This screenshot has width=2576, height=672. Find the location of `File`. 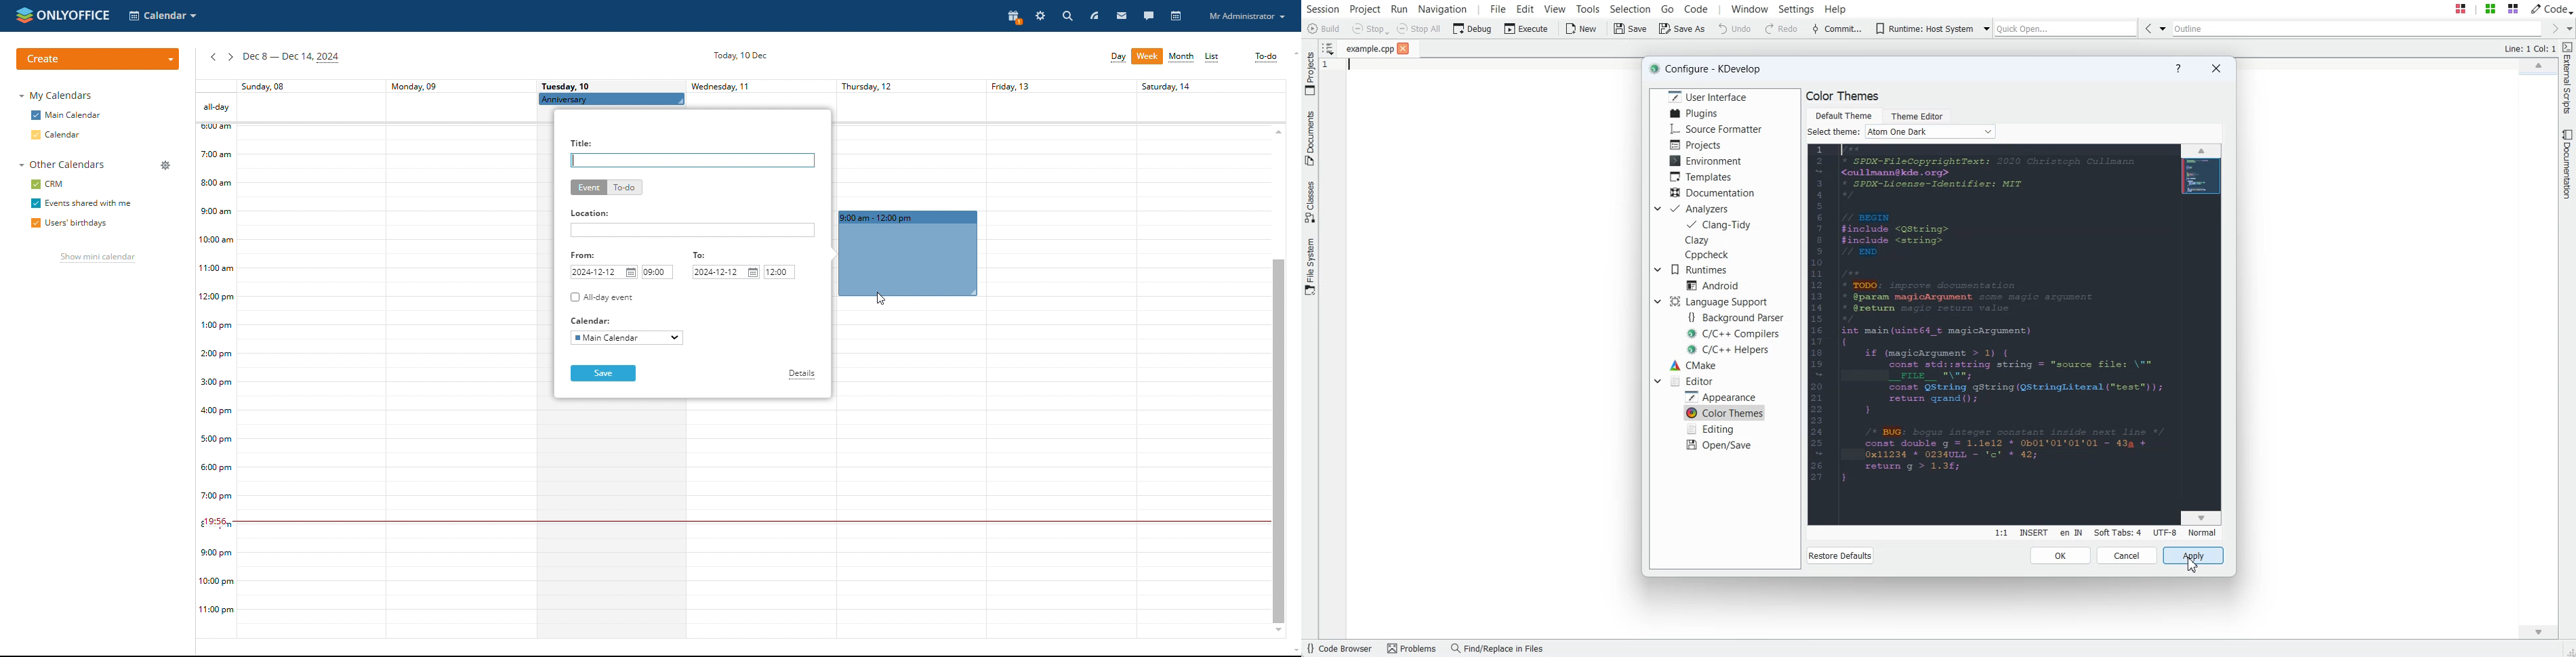

File is located at coordinates (1370, 49).